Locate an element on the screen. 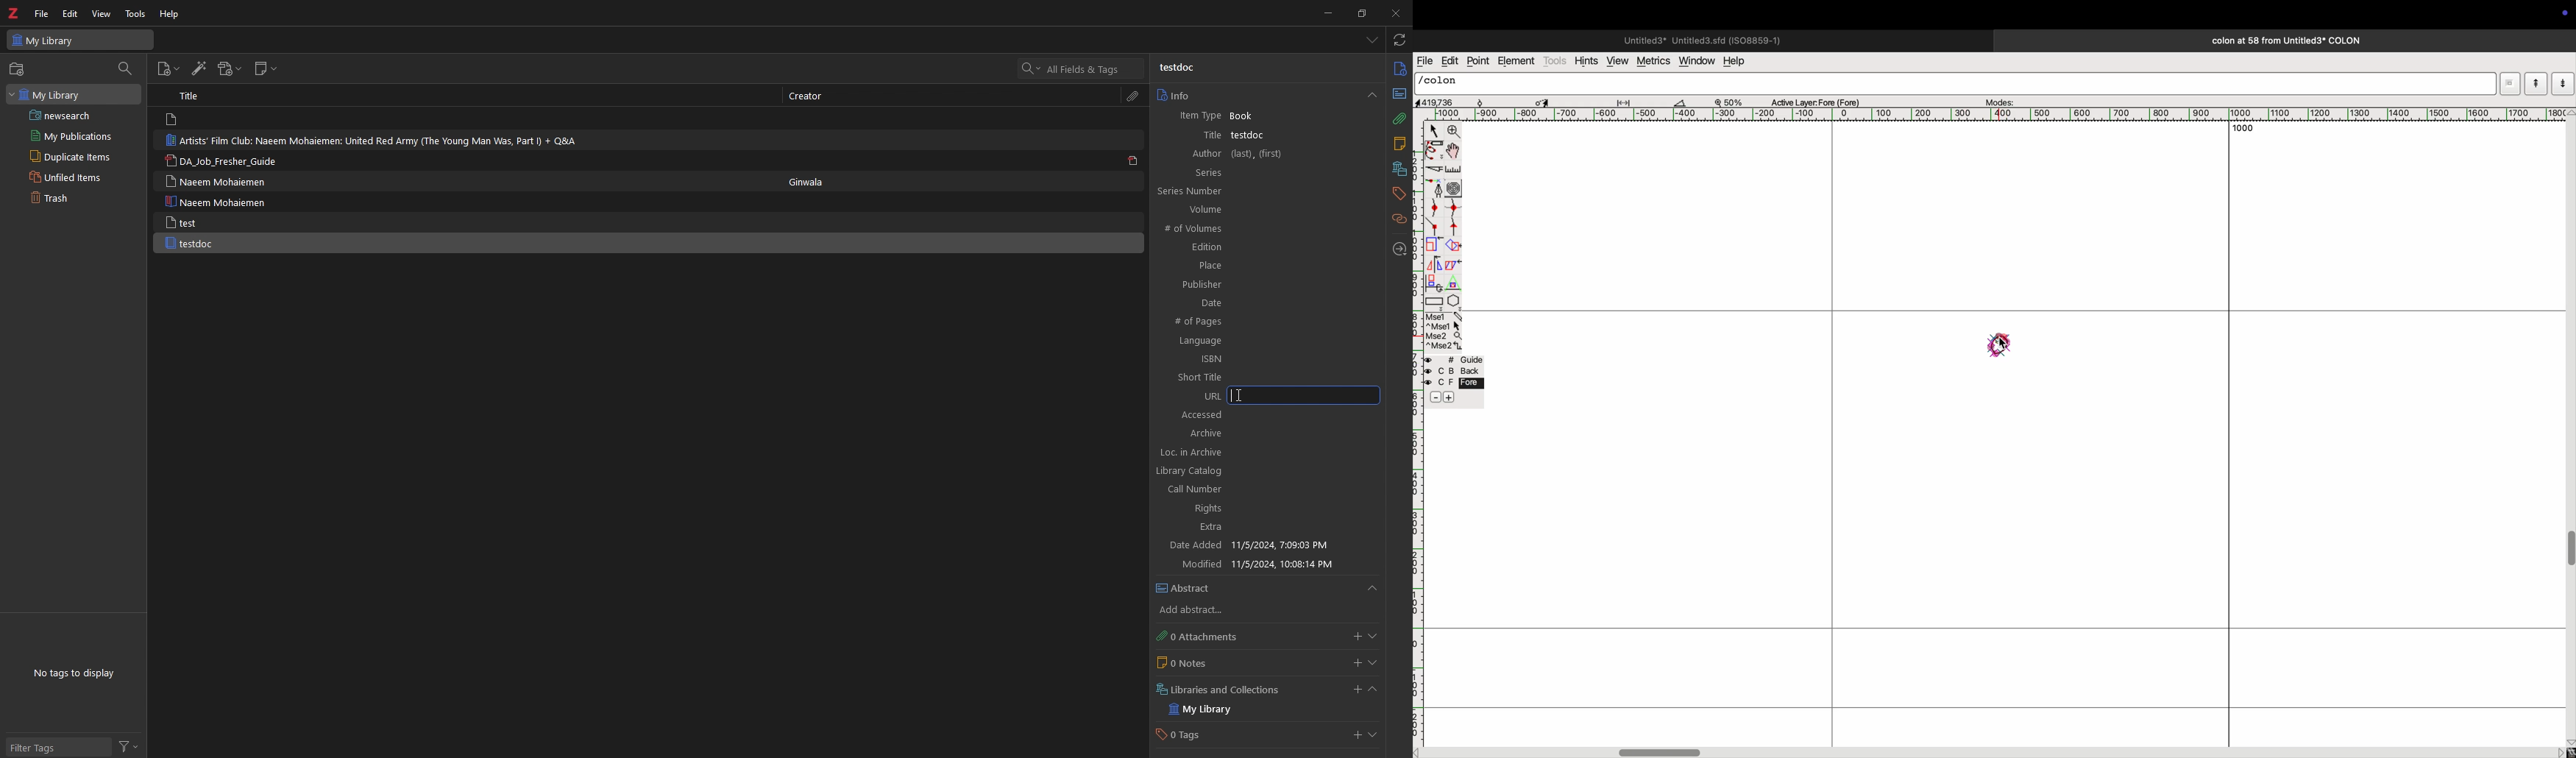 The width and height of the screenshot is (2576, 784). Library catalog is located at coordinates (1257, 472).